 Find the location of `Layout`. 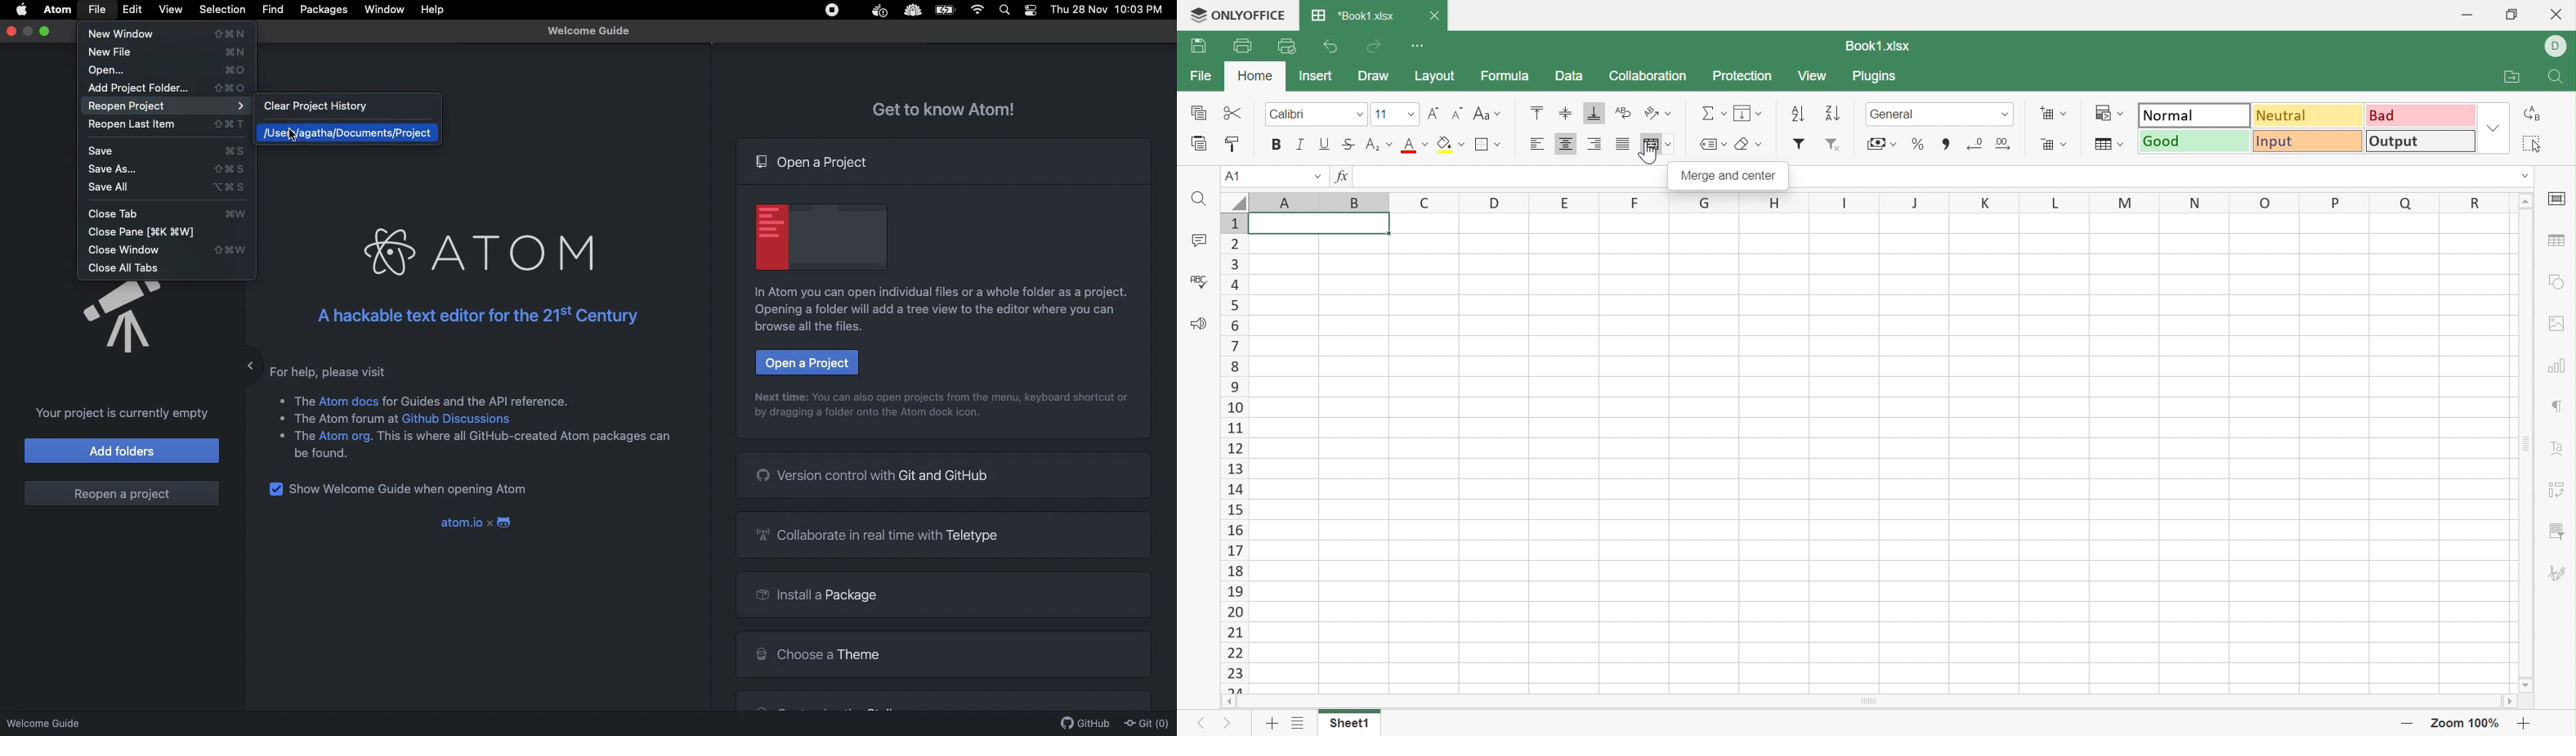

Layout is located at coordinates (1434, 76).